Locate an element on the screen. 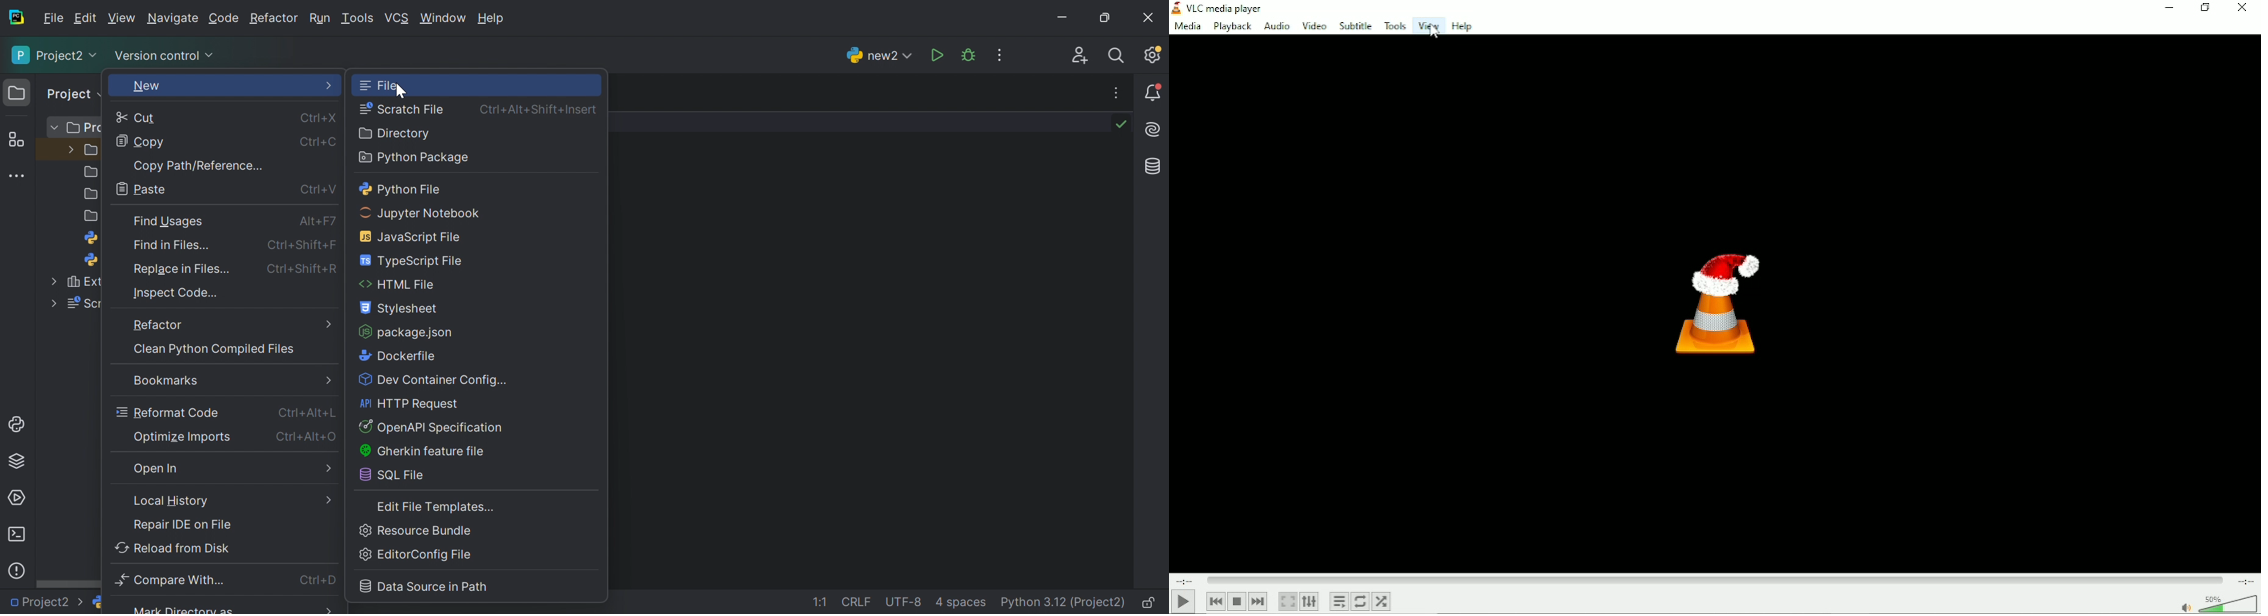 The image size is (2268, 616). Tools is located at coordinates (357, 18).